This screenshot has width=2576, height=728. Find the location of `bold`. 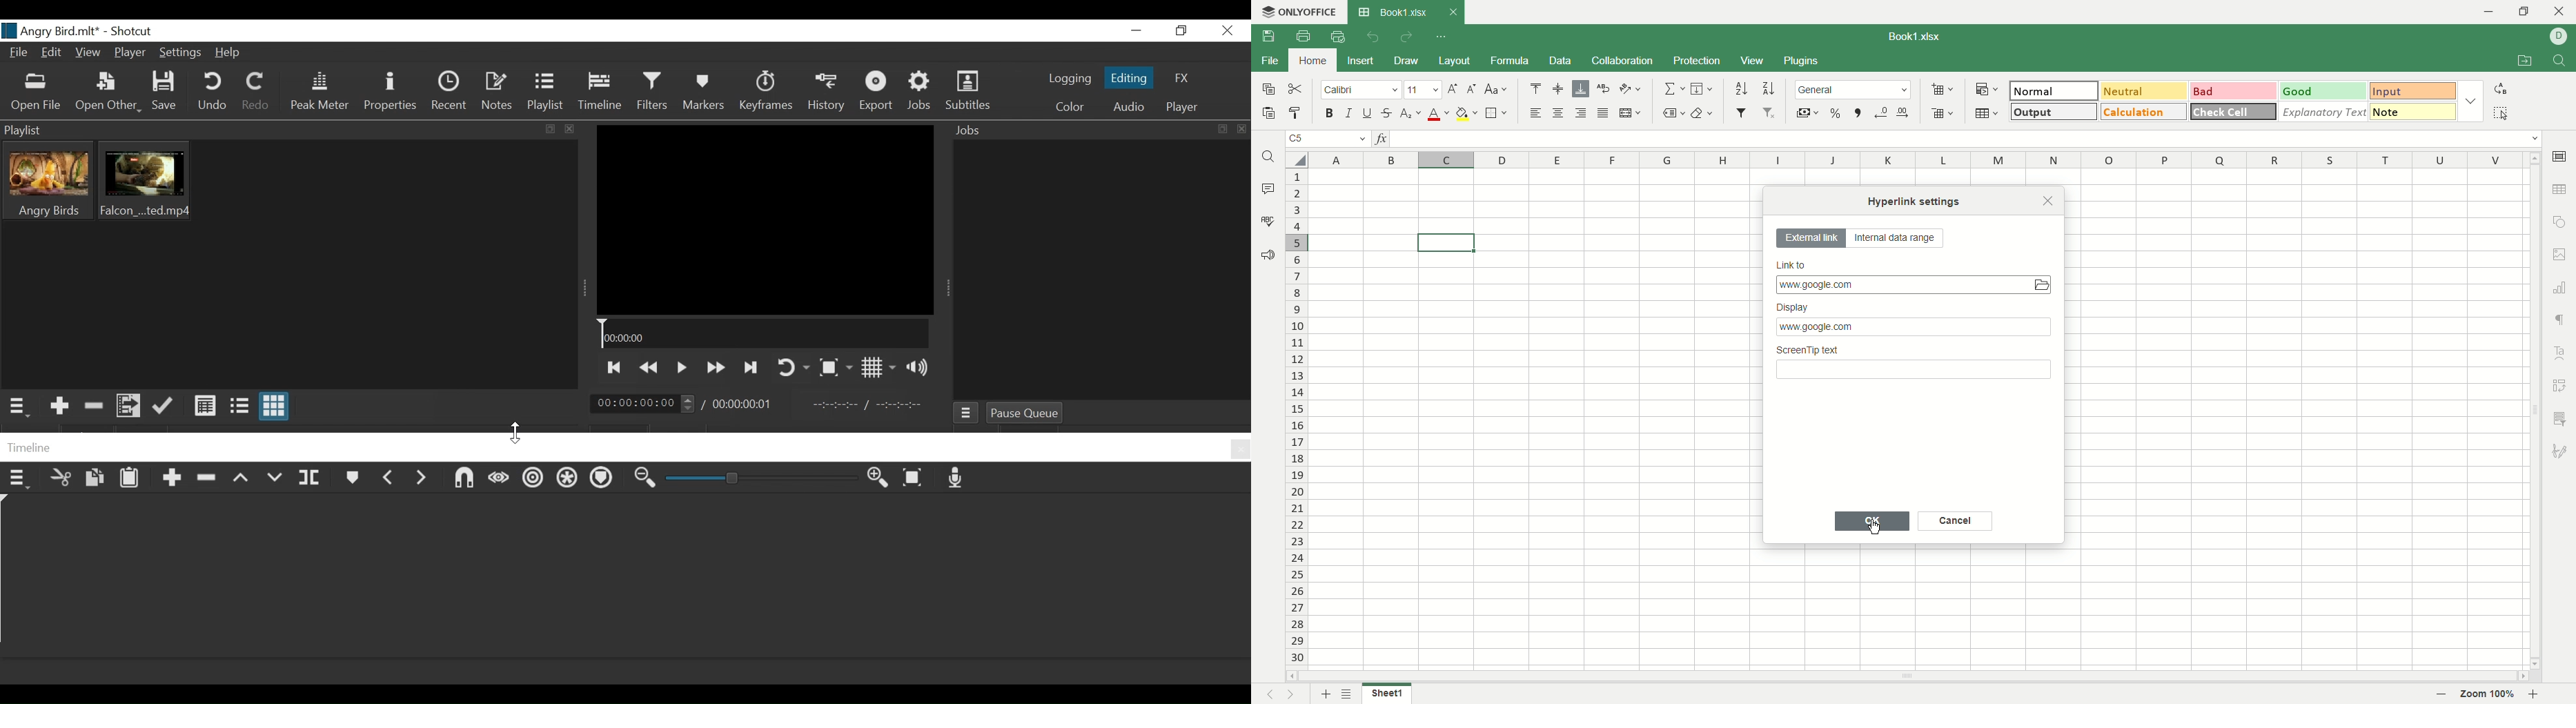

bold is located at coordinates (1333, 114).